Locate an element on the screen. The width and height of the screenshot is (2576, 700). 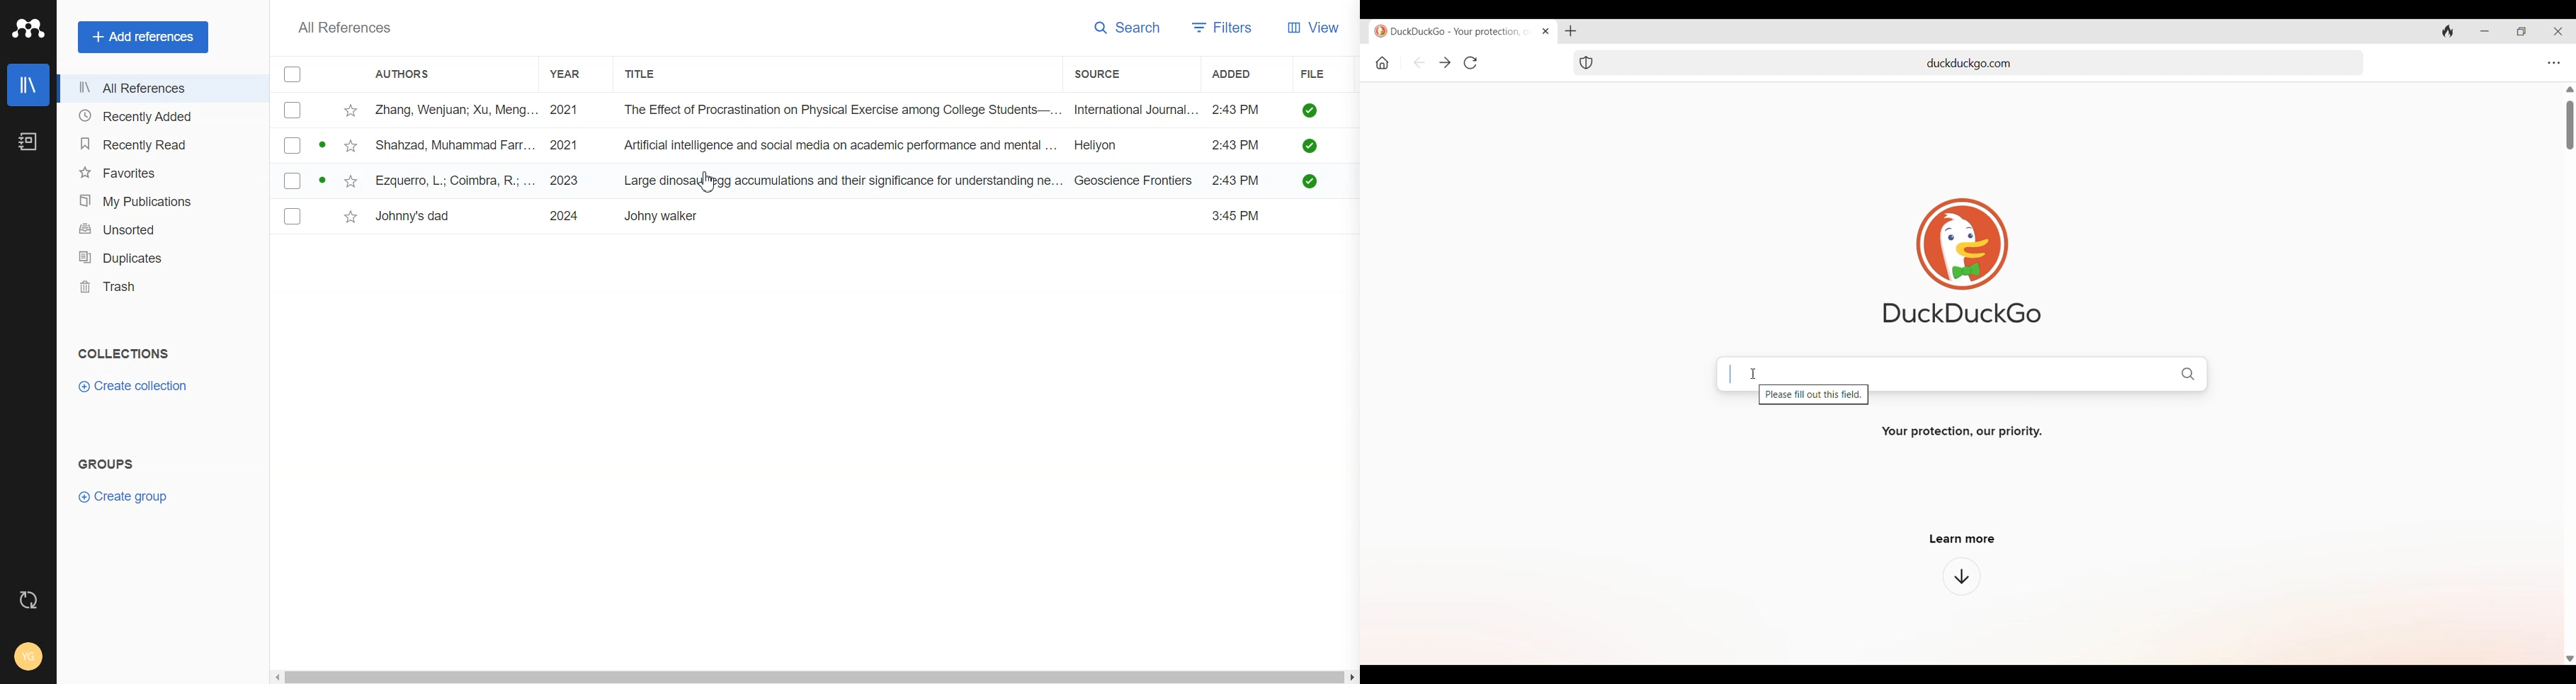
Ezquetto, L; Coimbra is located at coordinates (456, 181).